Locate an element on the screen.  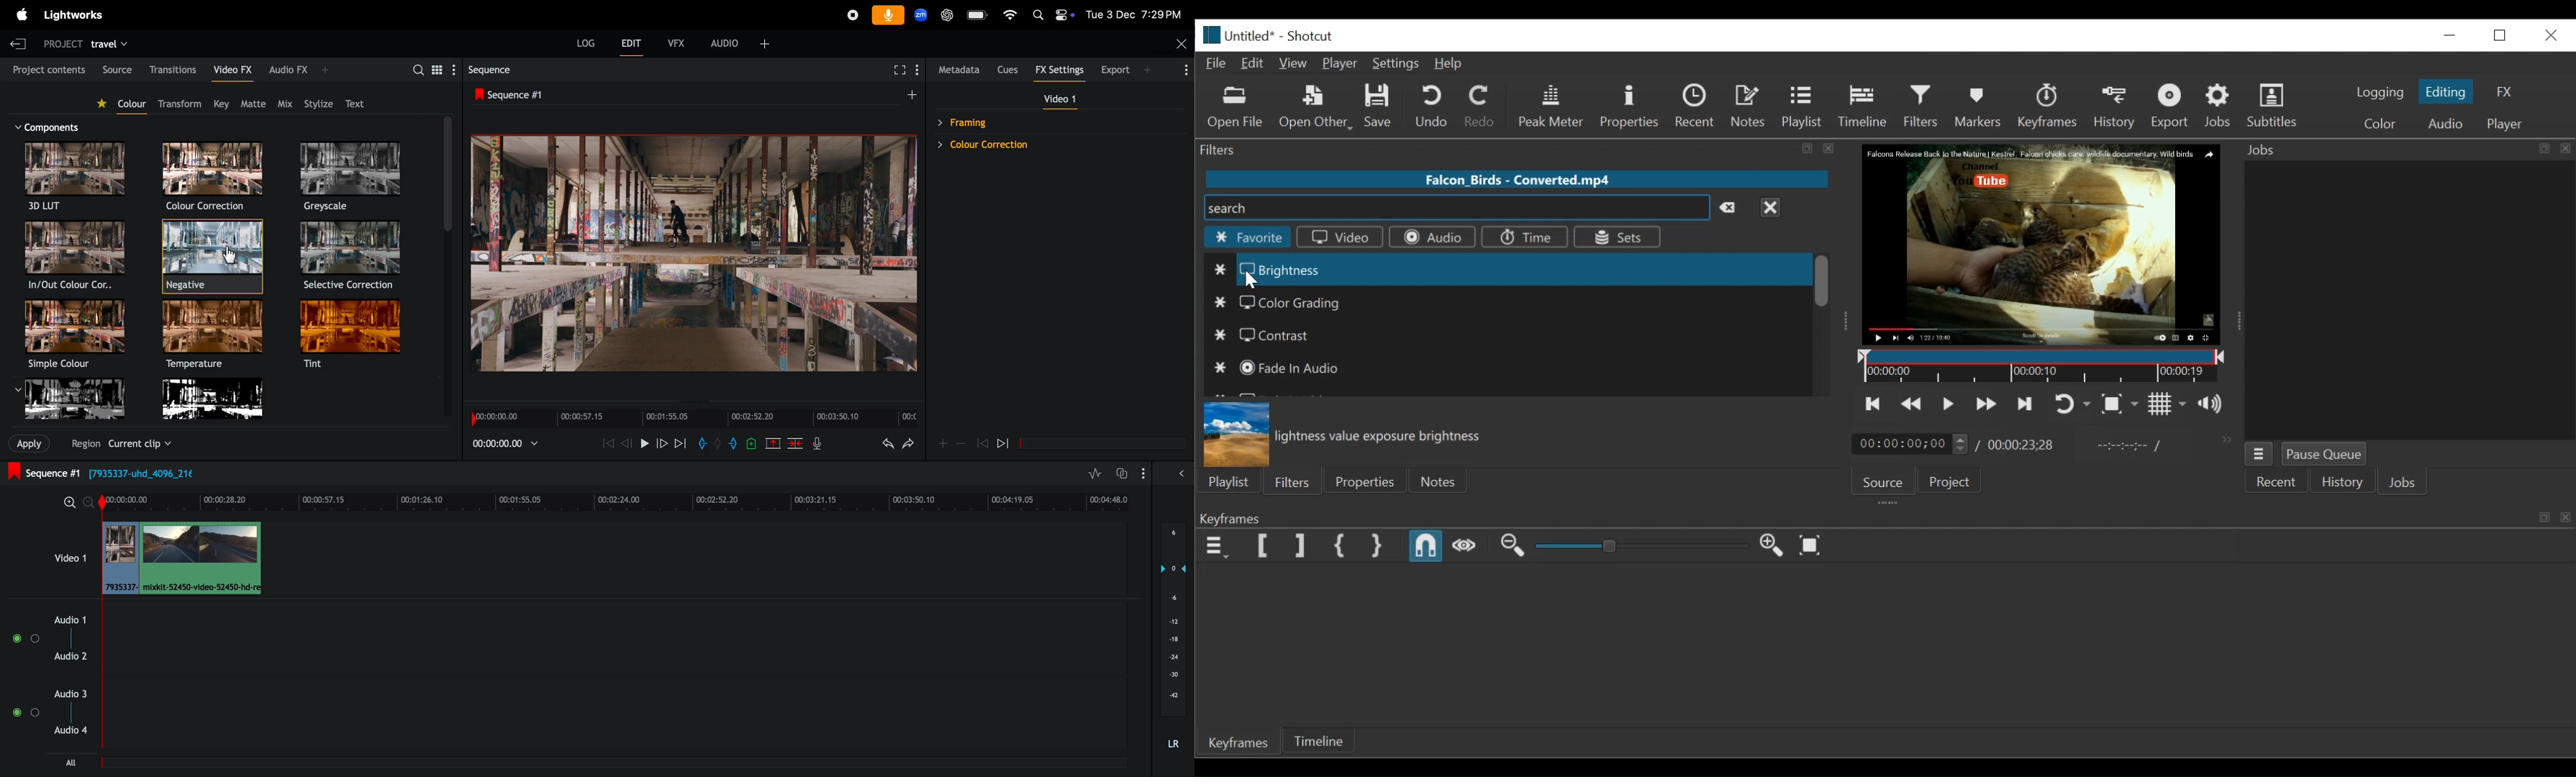
Player is located at coordinates (1340, 64).